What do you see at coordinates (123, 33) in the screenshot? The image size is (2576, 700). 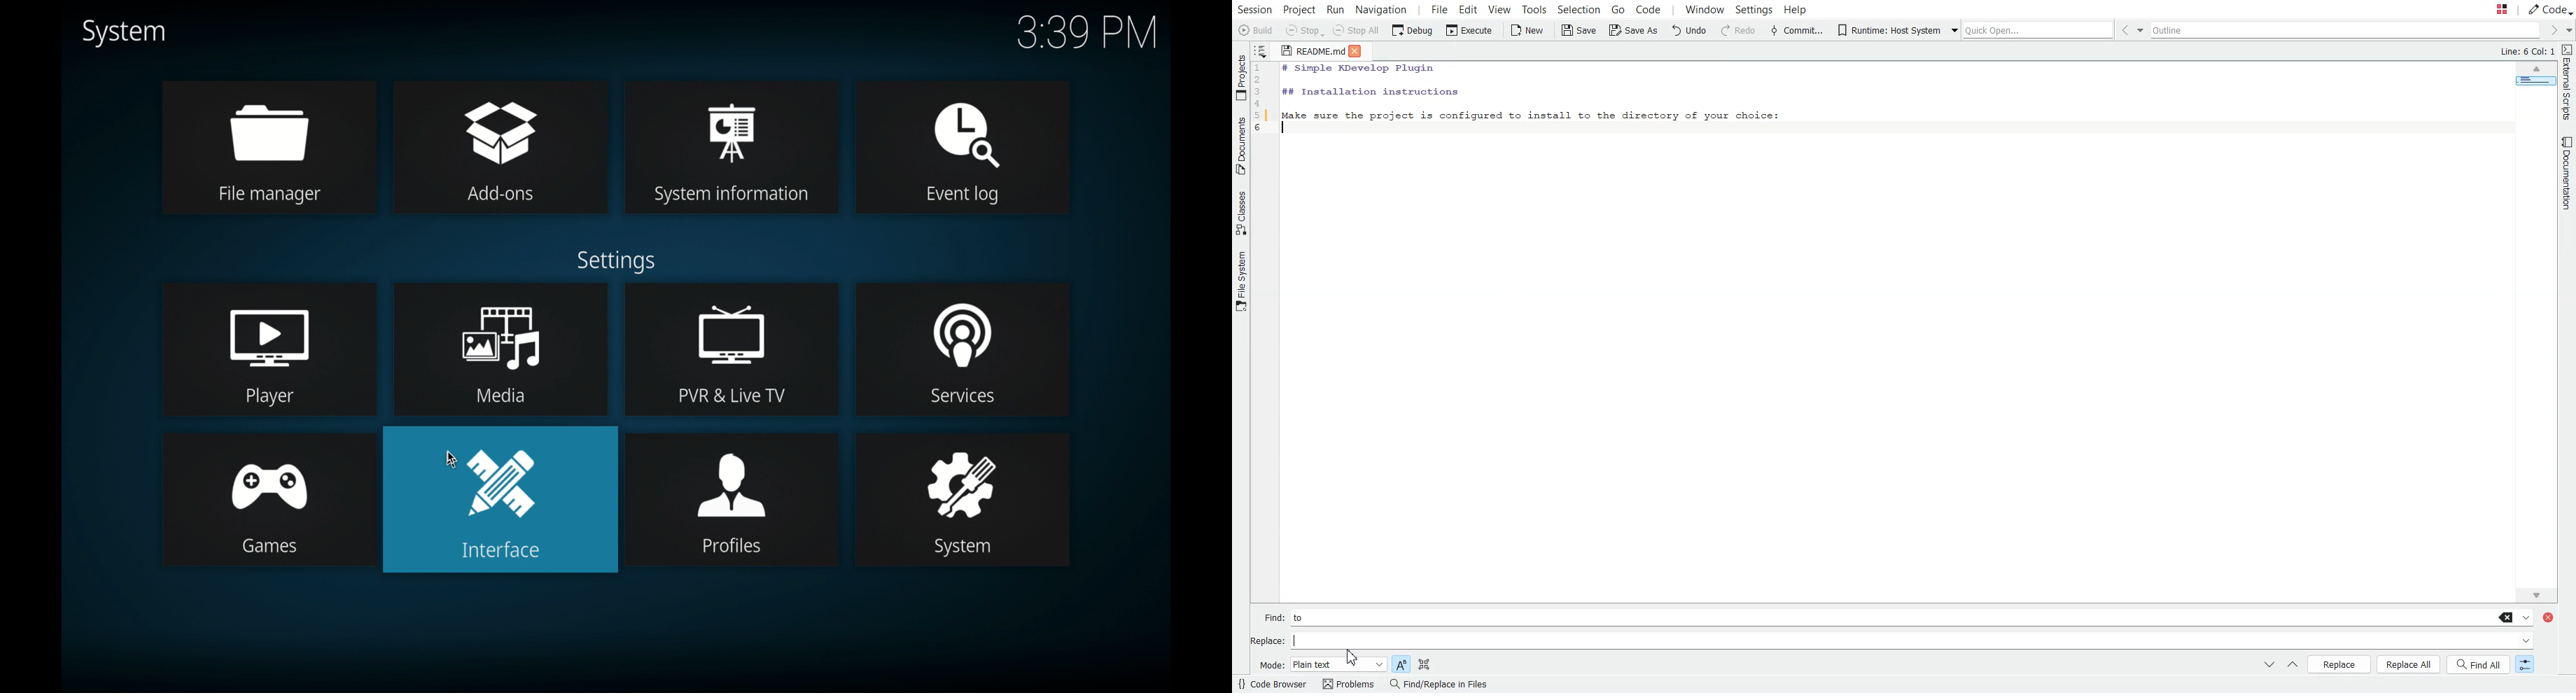 I see `system` at bounding box center [123, 33].